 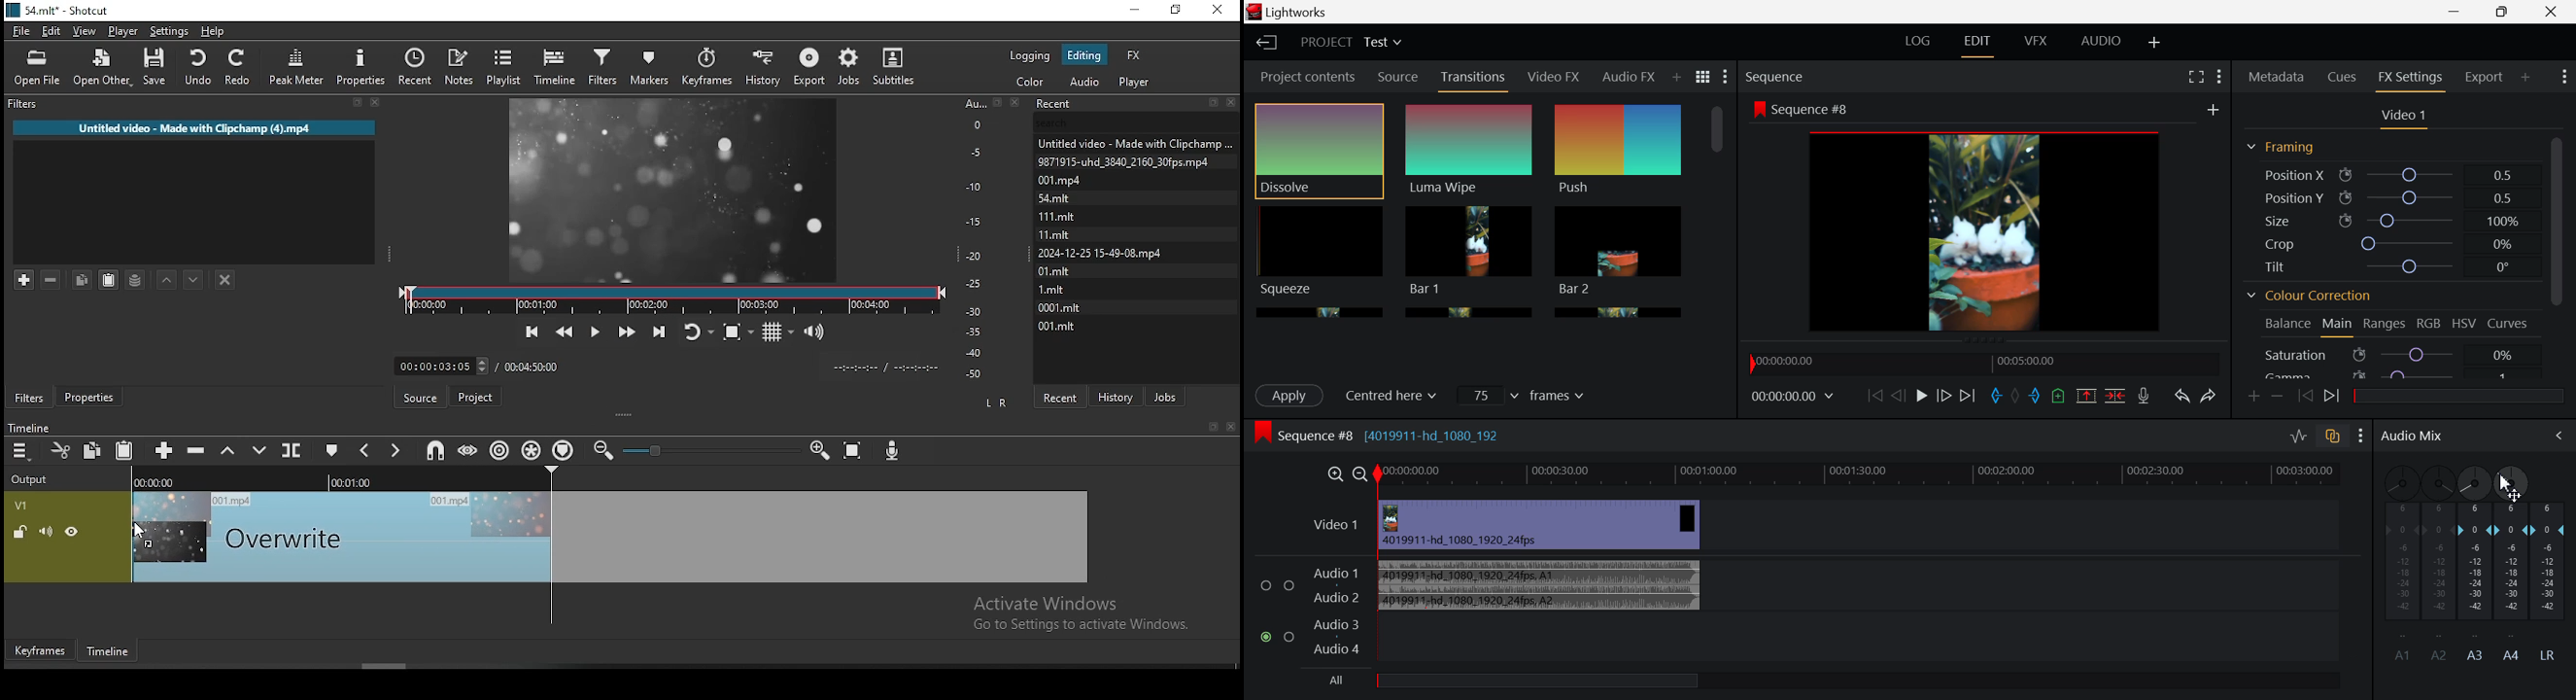 I want to click on help, so click(x=212, y=31).